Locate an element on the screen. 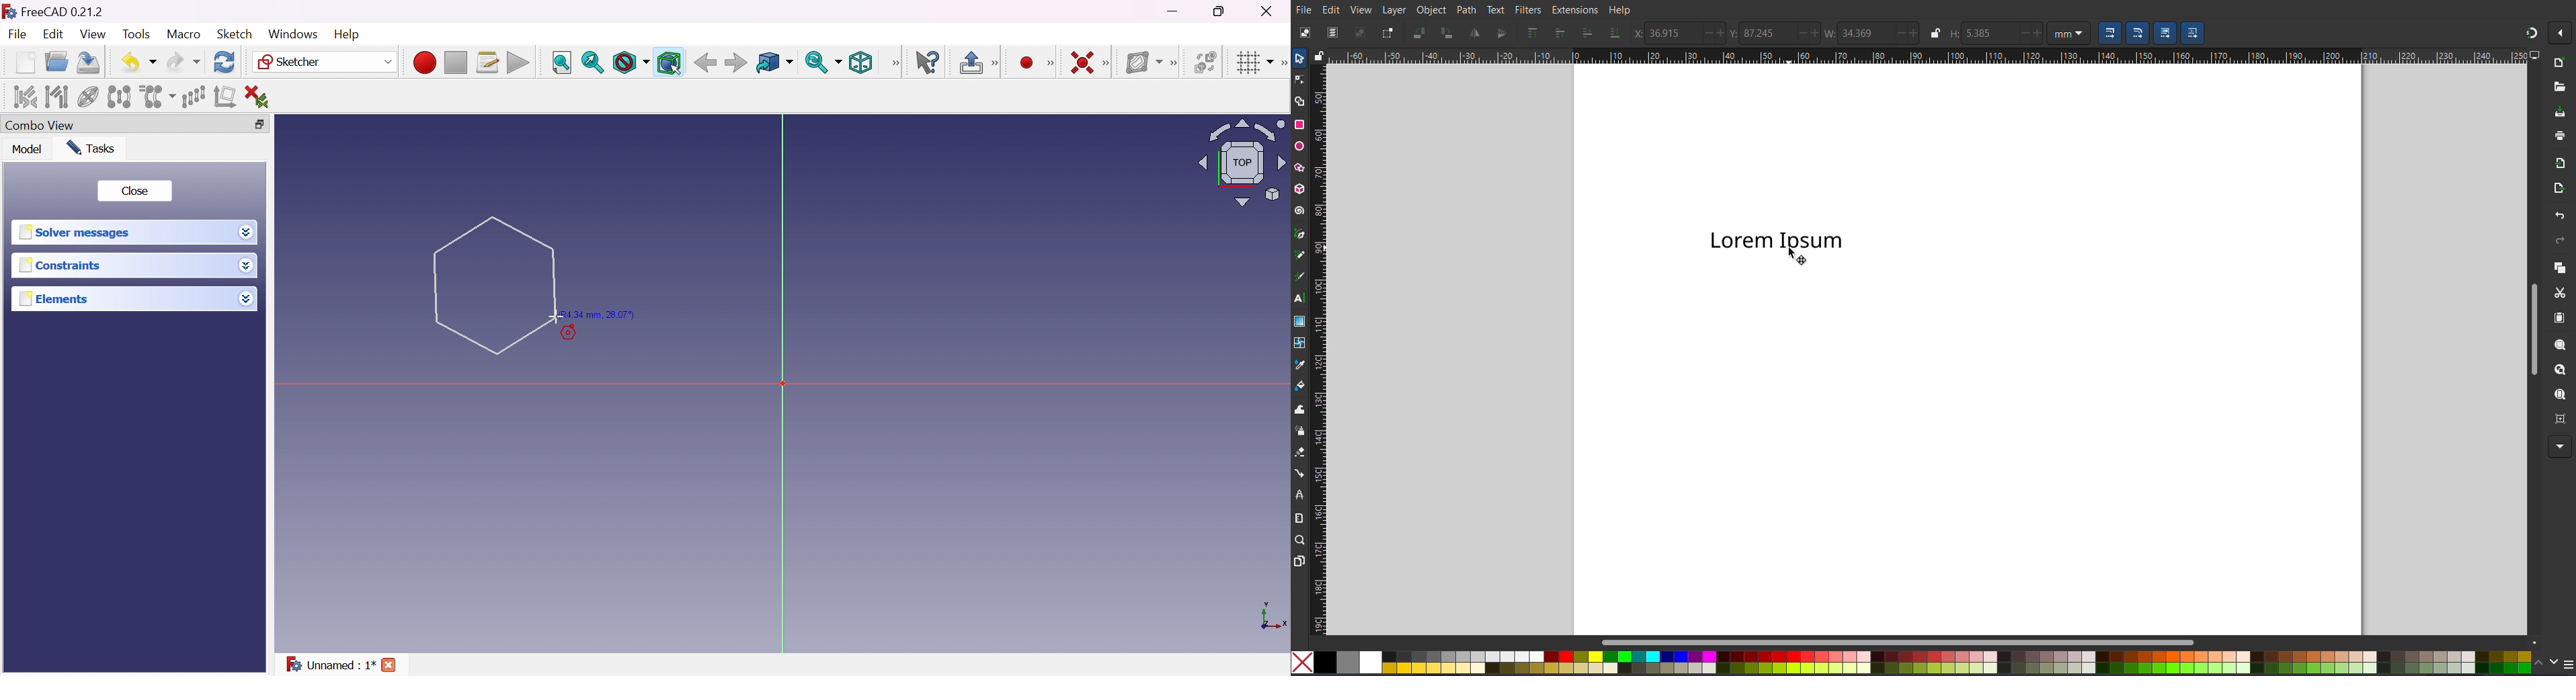 This screenshot has height=700, width=2576. Show/hide B-spline information layer is located at coordinates (1143, 62).